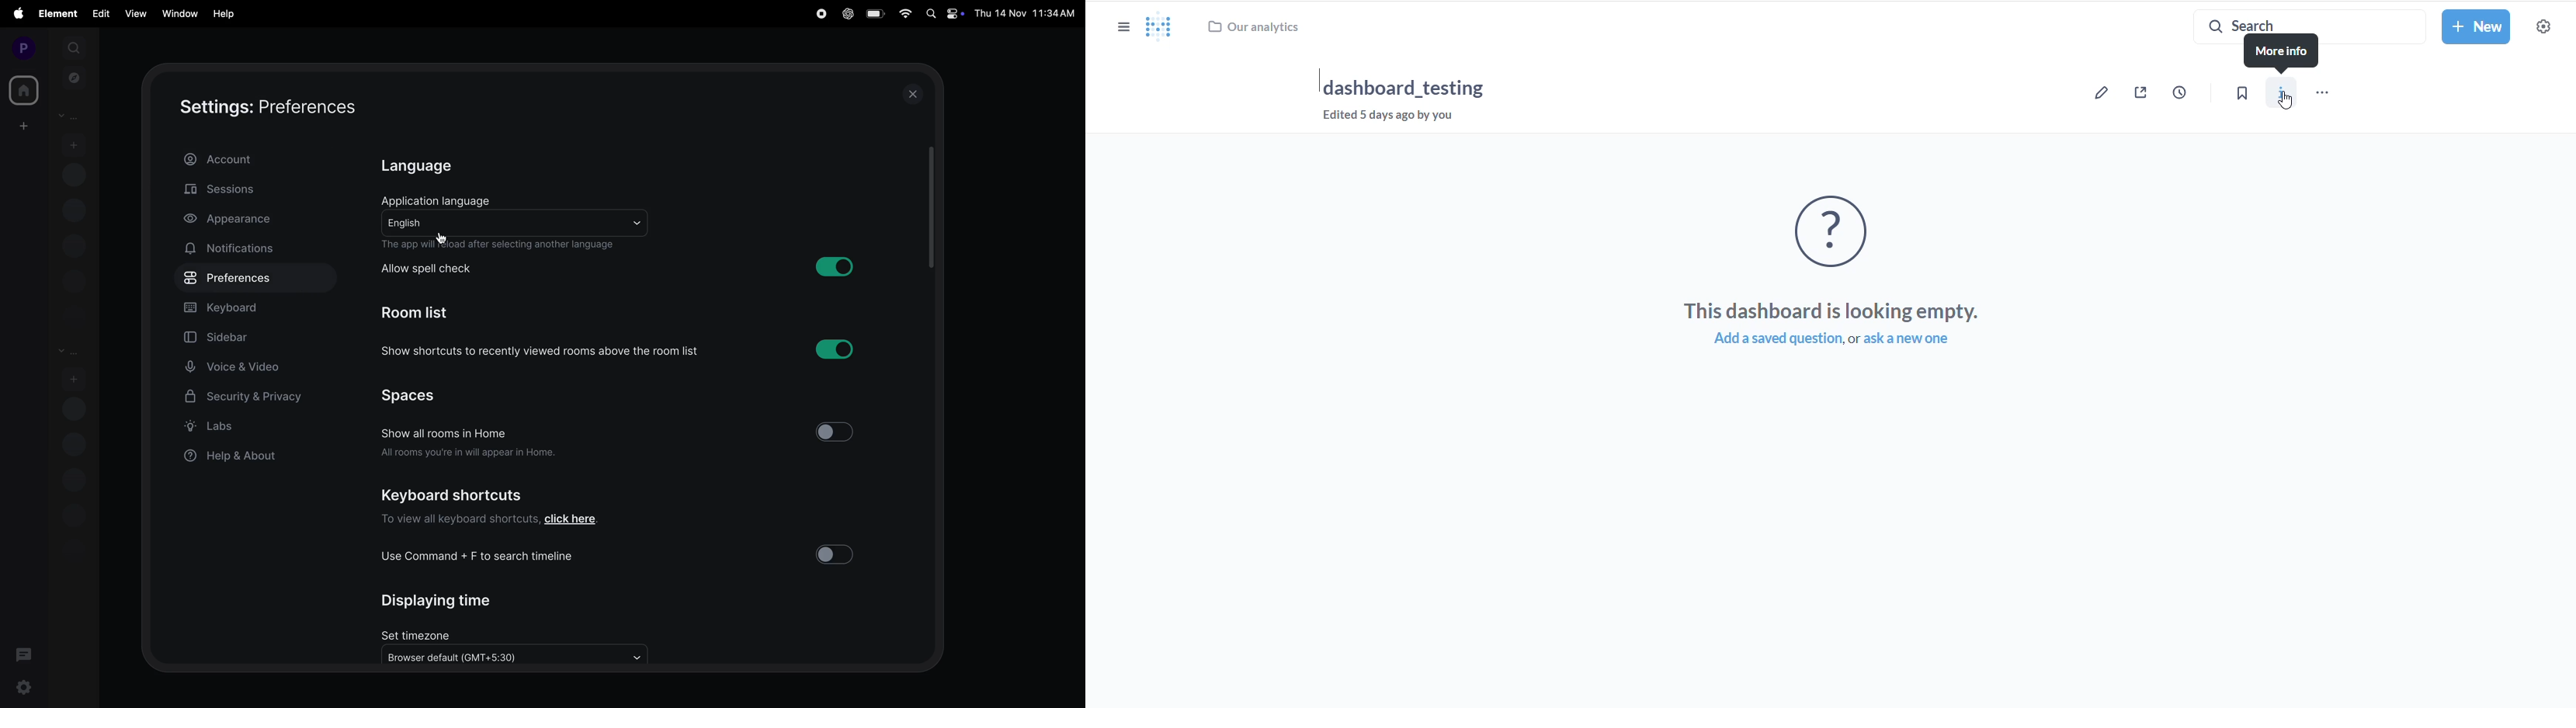  What do you see at coordinates (511, 224) in the screenshot?
I see `english` at bounding box center [511, 224].